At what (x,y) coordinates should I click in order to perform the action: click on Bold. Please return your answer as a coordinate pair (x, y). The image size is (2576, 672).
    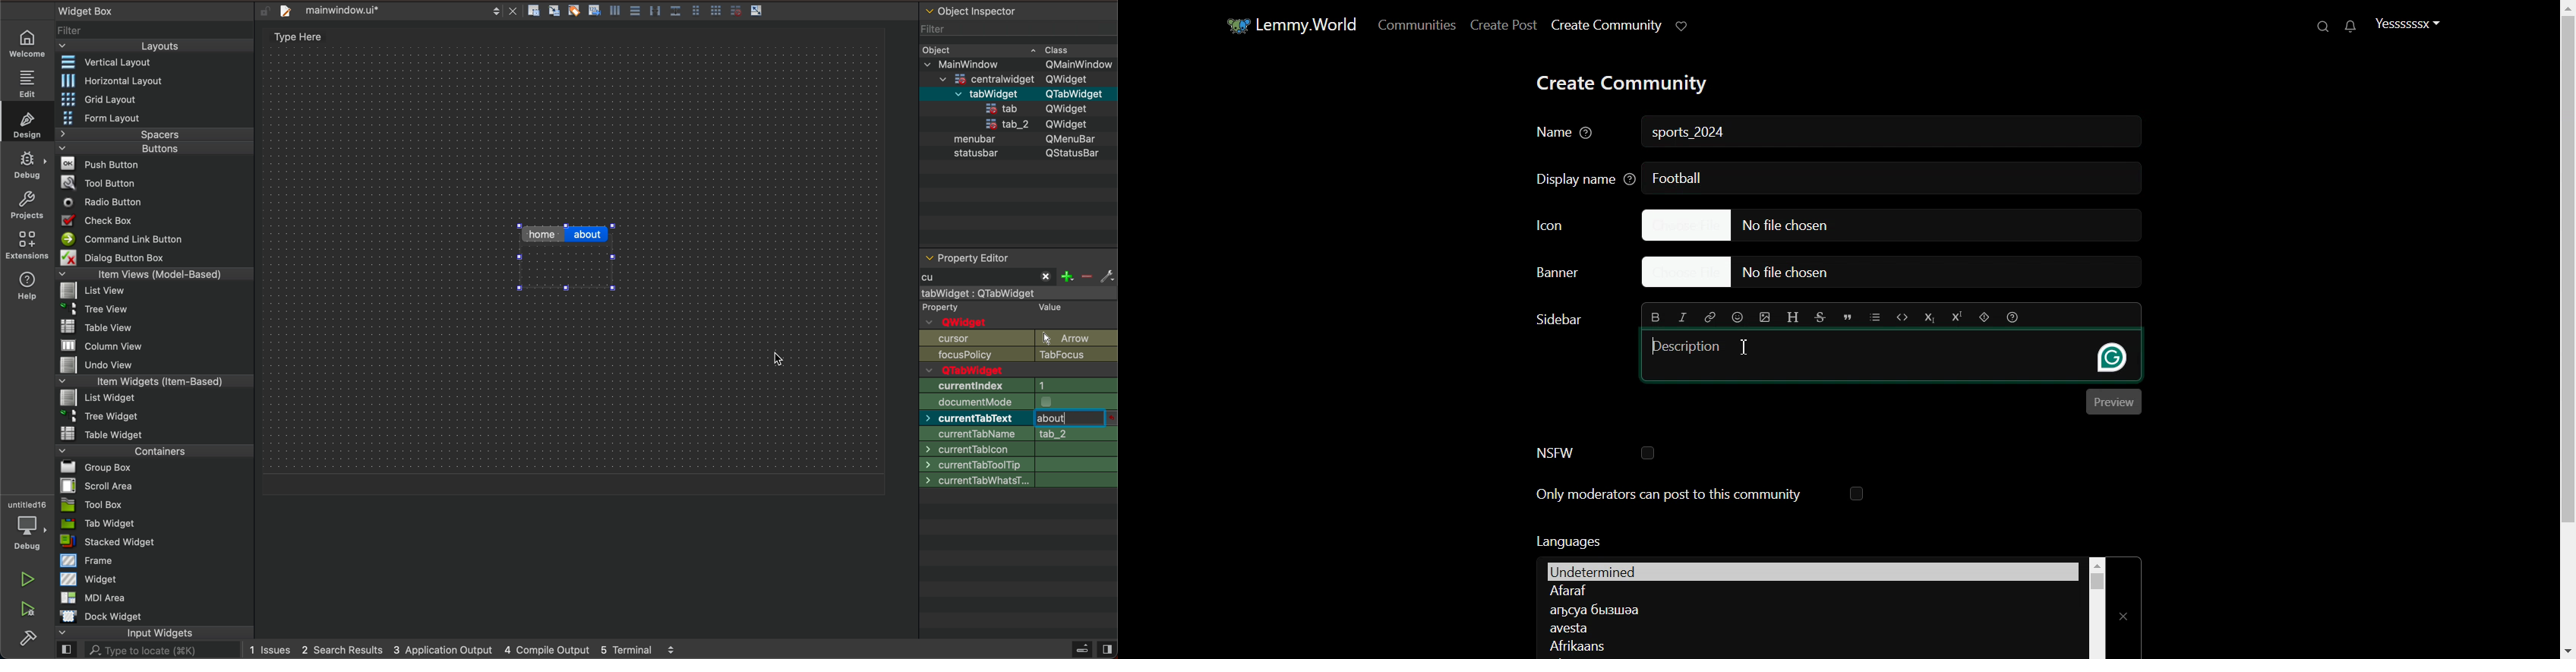
    Looking at the image, I should click on (1656, 316).